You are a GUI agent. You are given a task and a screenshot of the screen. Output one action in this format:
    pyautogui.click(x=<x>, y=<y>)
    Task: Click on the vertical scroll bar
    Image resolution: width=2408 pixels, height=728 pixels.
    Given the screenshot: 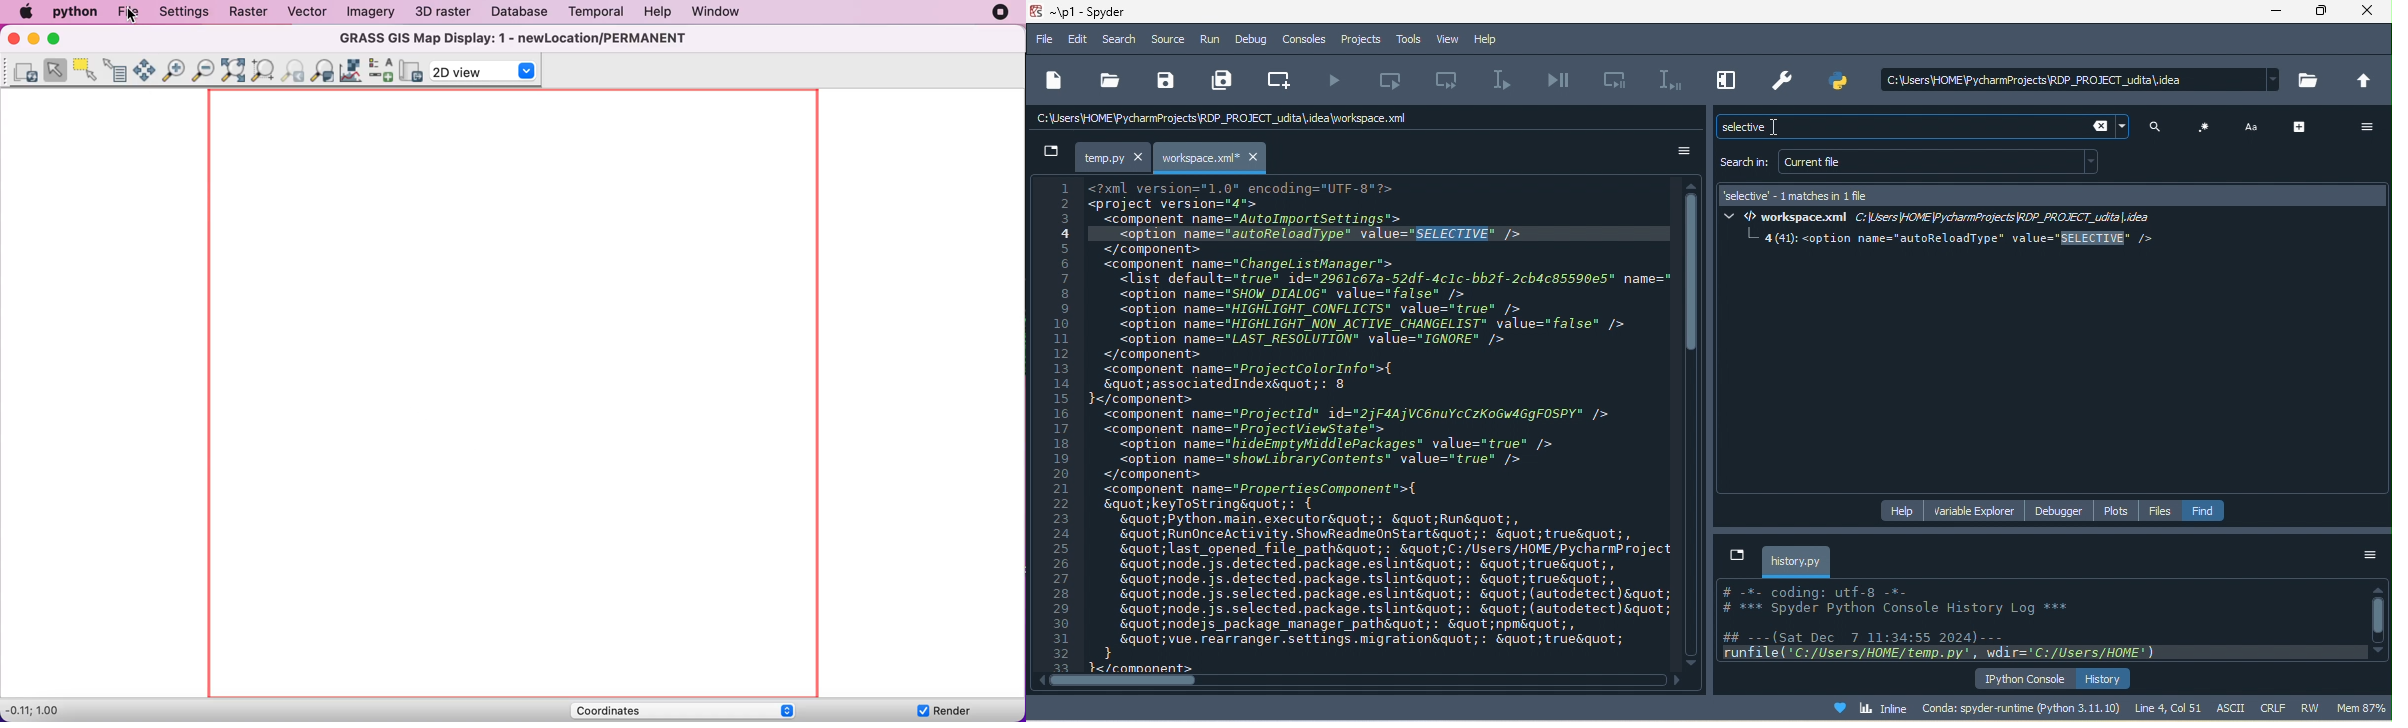 What is the action you would take?
    pyautogui.click(x=2377, y=621)
    